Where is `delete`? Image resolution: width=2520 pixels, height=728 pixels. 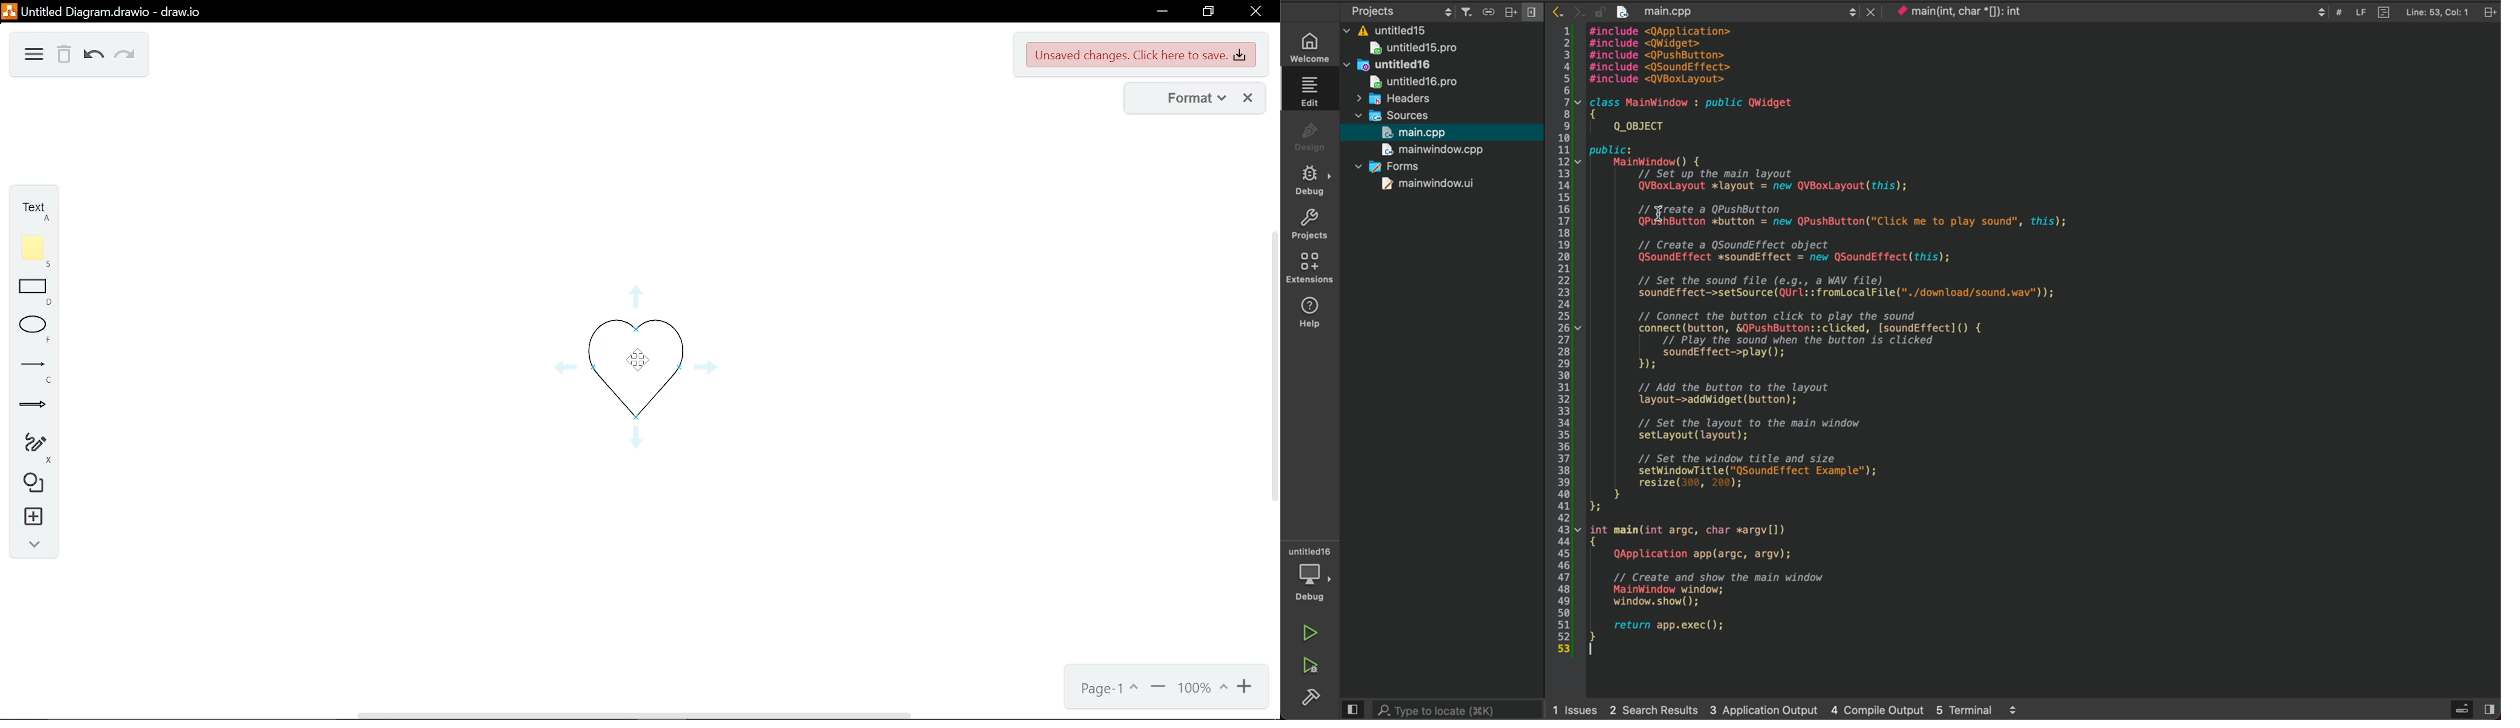 delete is located at coordinates (66, 56).